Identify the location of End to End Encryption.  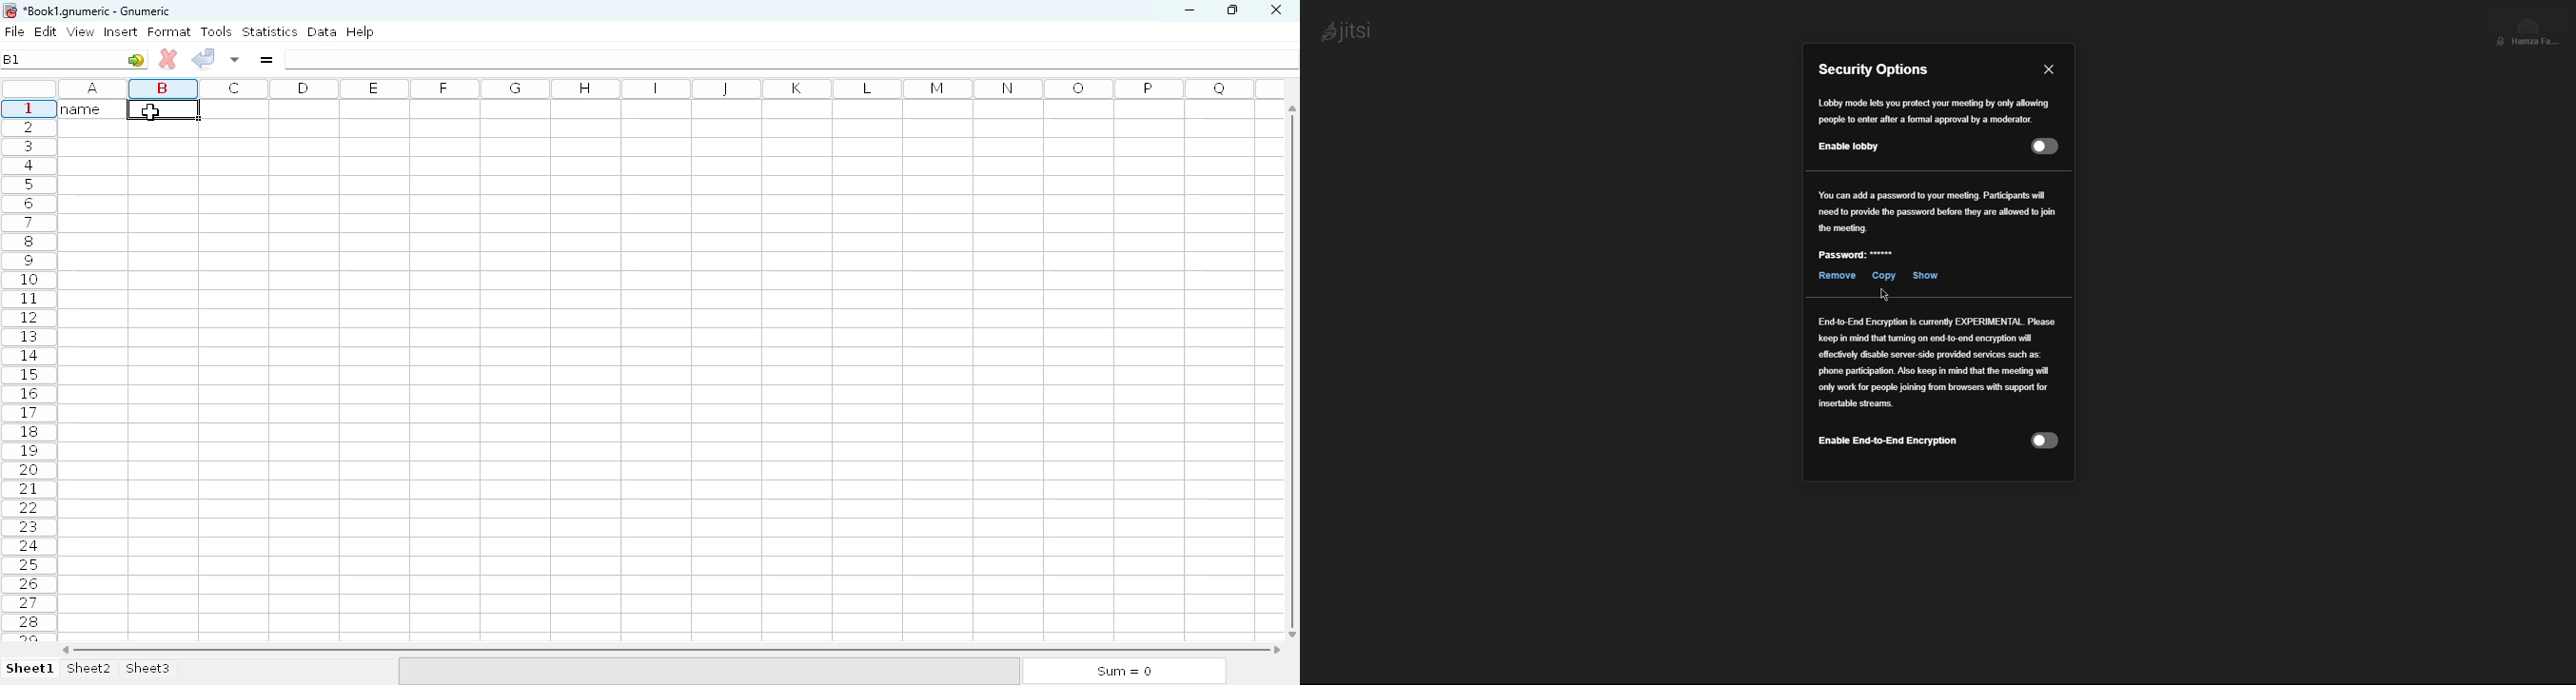
(1937, 390).